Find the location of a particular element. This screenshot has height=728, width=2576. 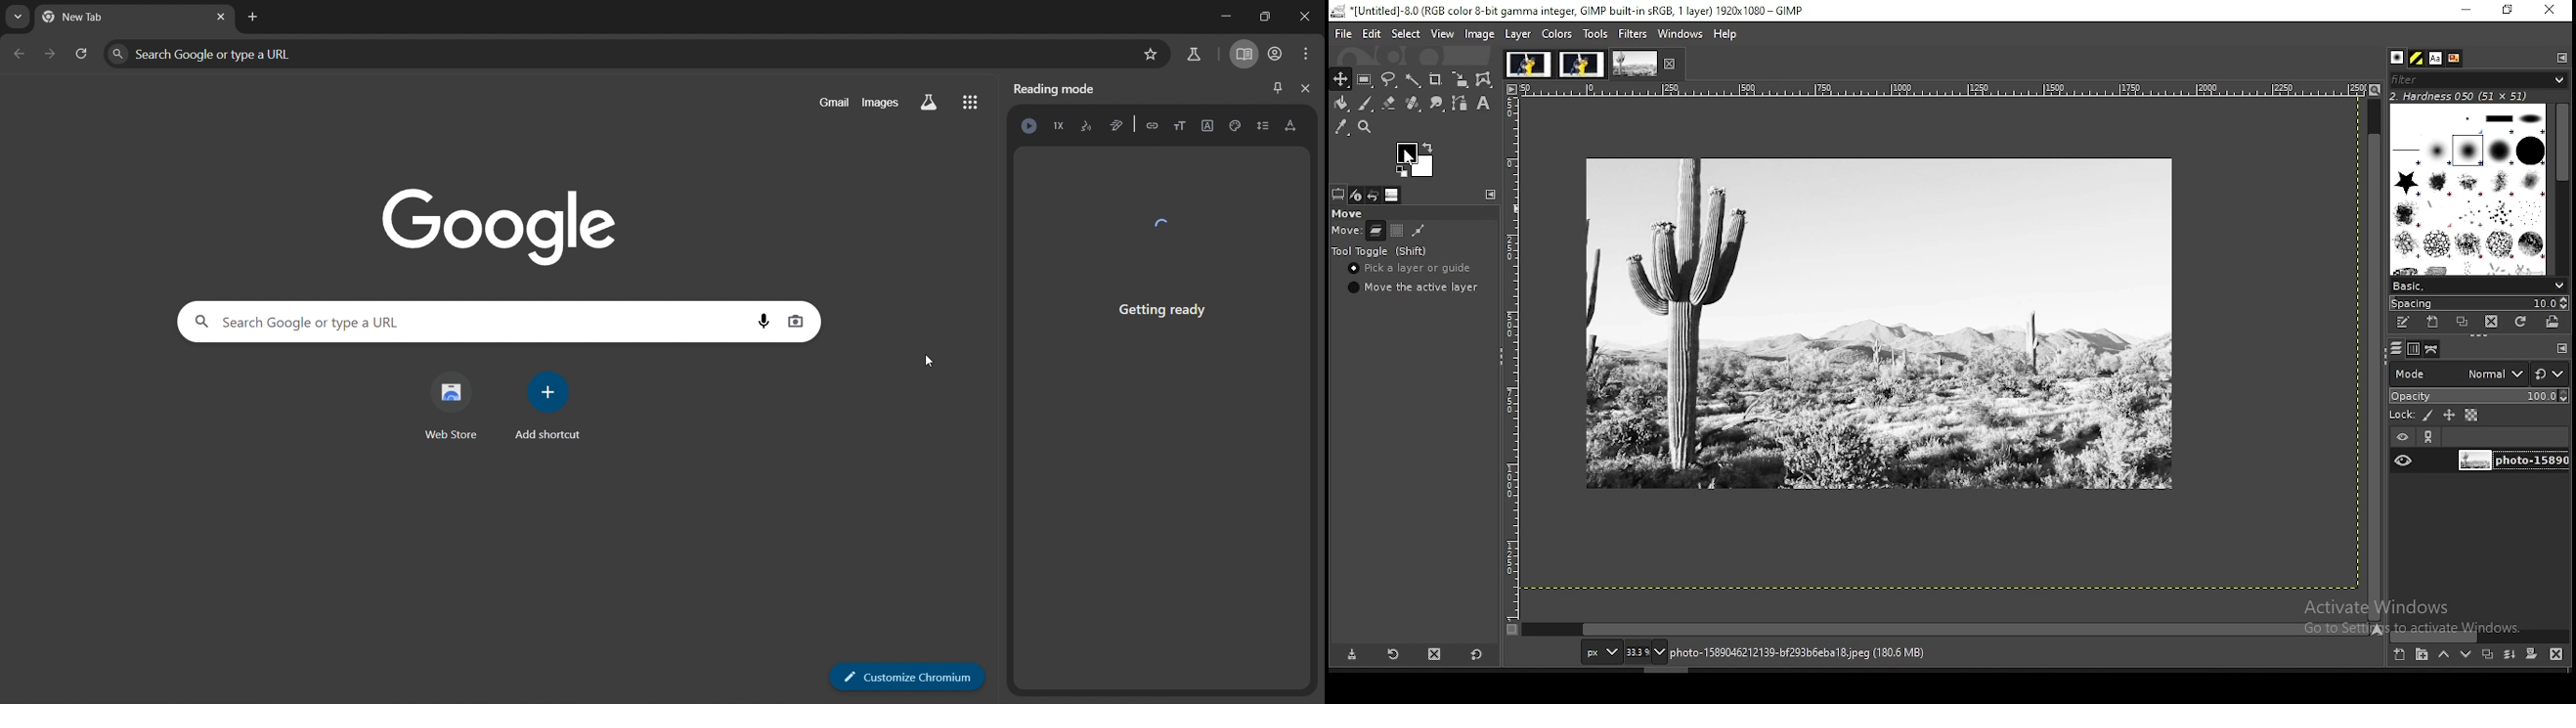

view is located at coordinates (1444, 34).